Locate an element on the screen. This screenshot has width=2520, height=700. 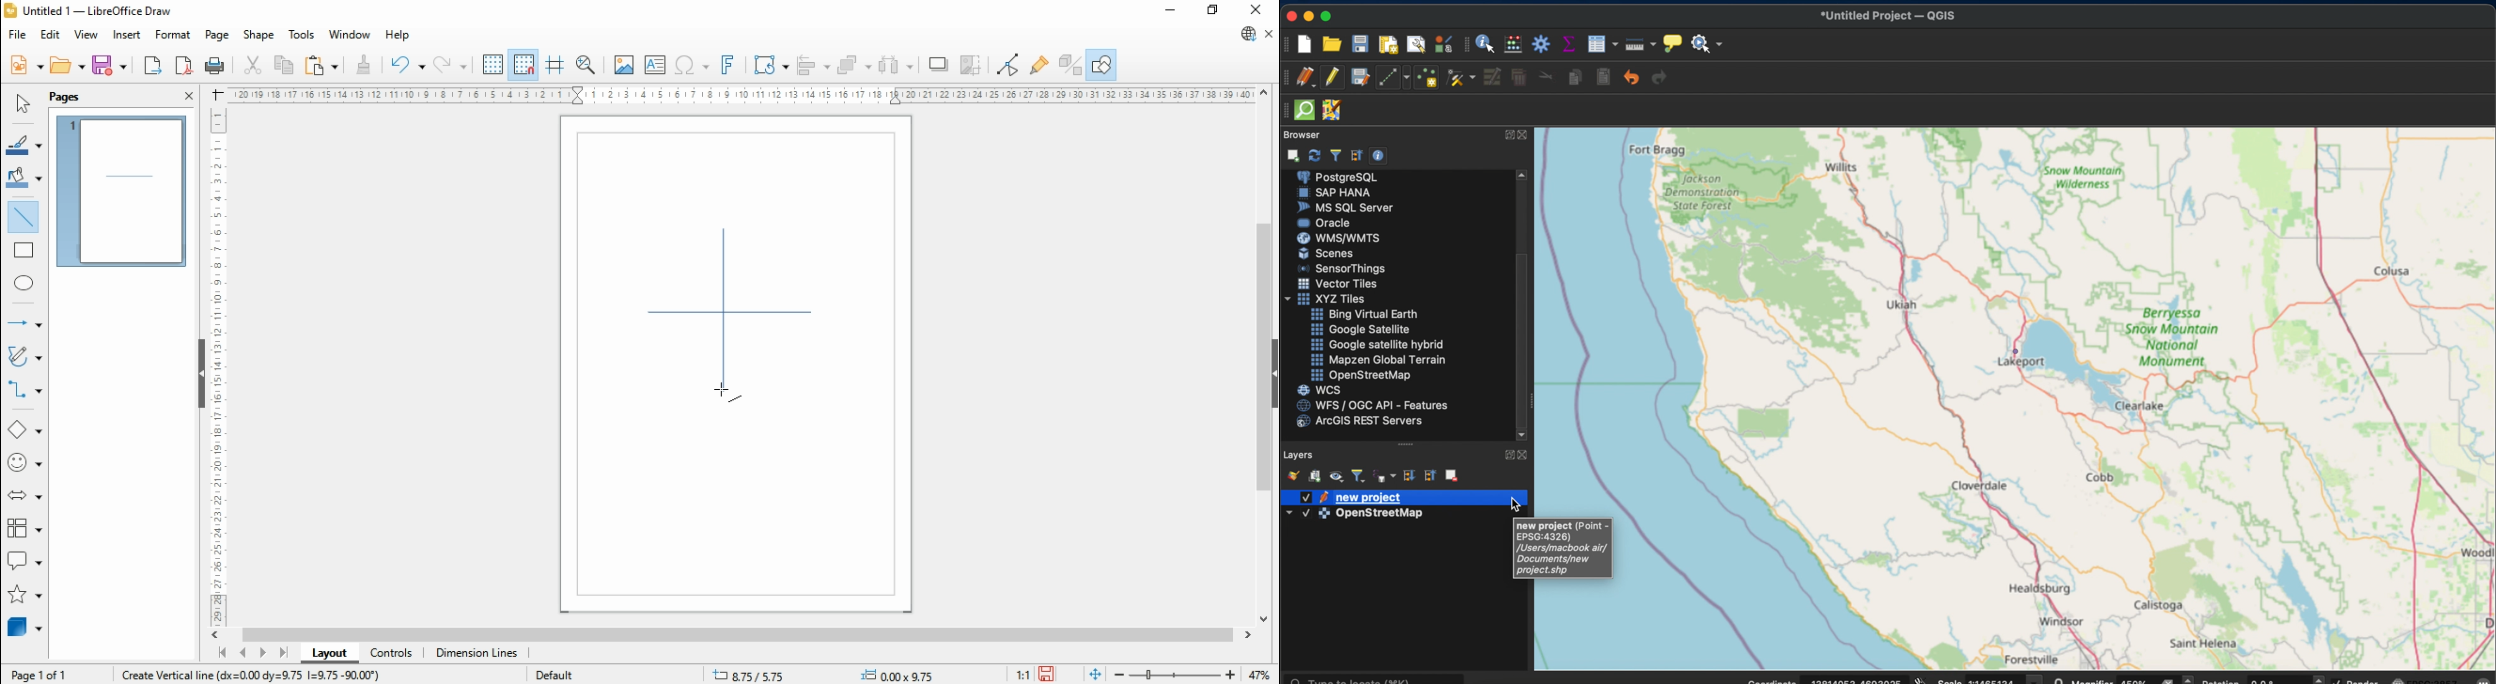
save is located at coordinates (111, 65).